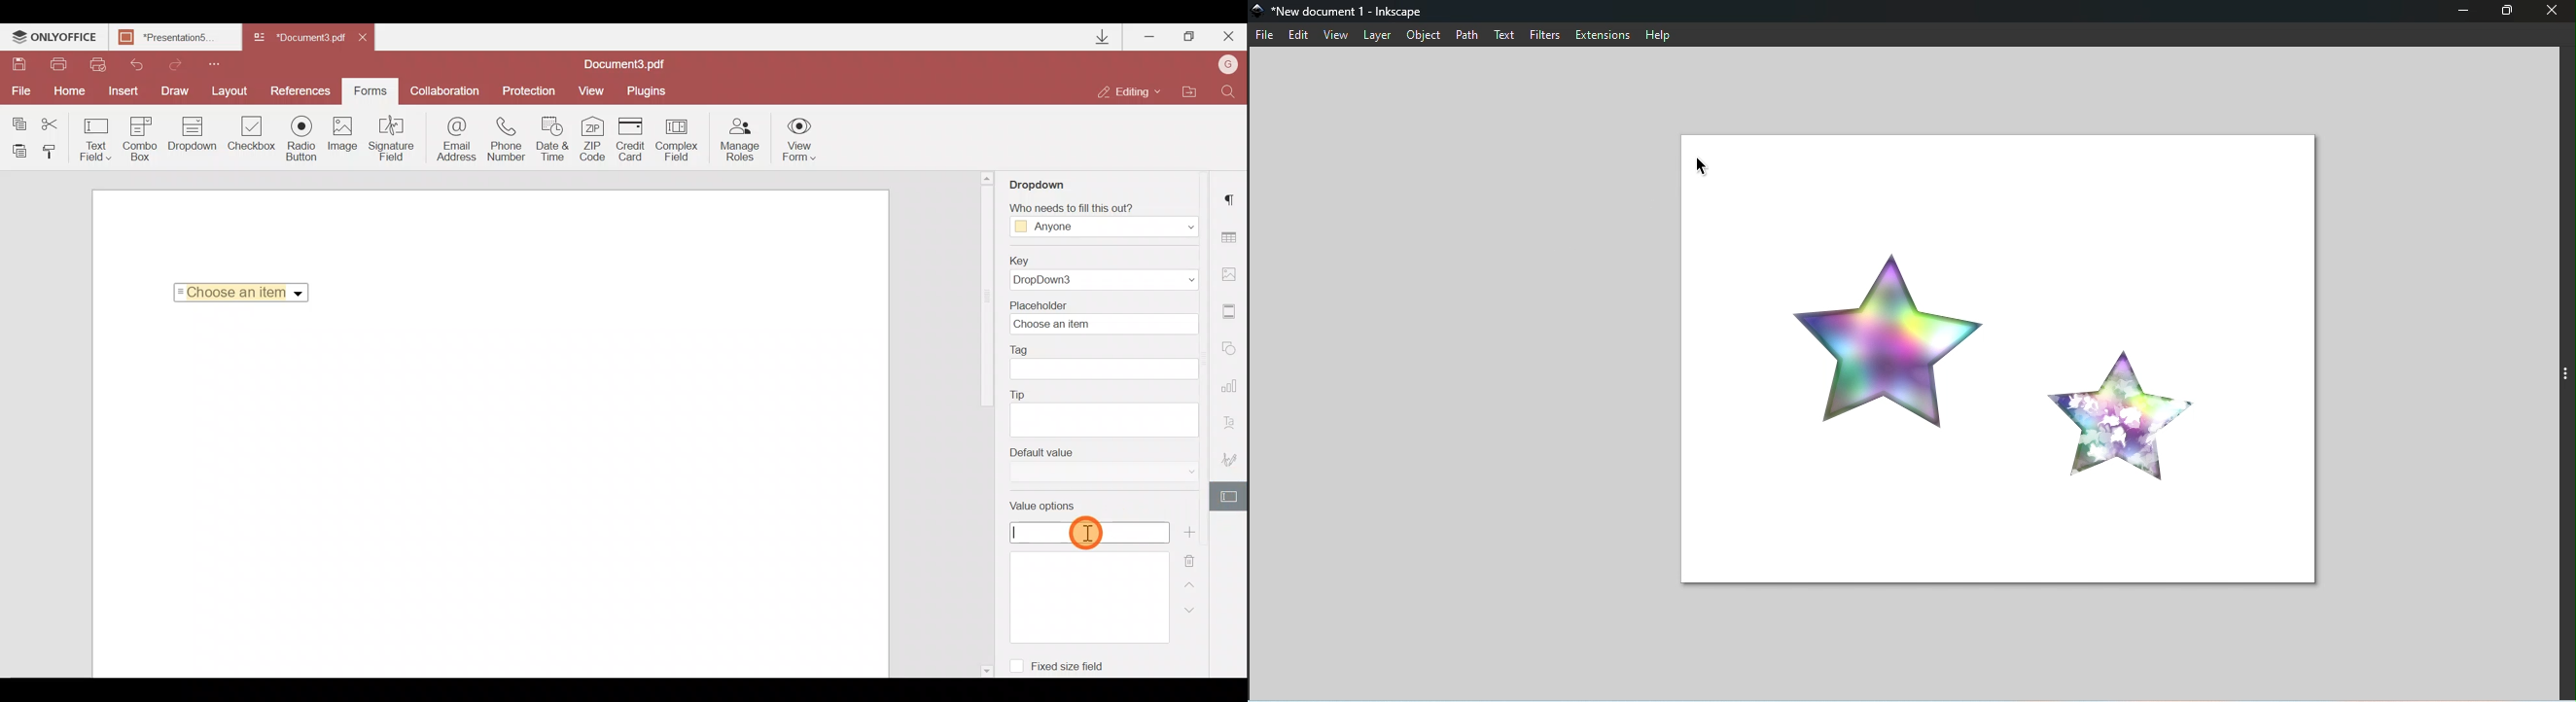 The height and width of the screenshot is (728, 2576). I want to click on Path, so click(1464, 35).